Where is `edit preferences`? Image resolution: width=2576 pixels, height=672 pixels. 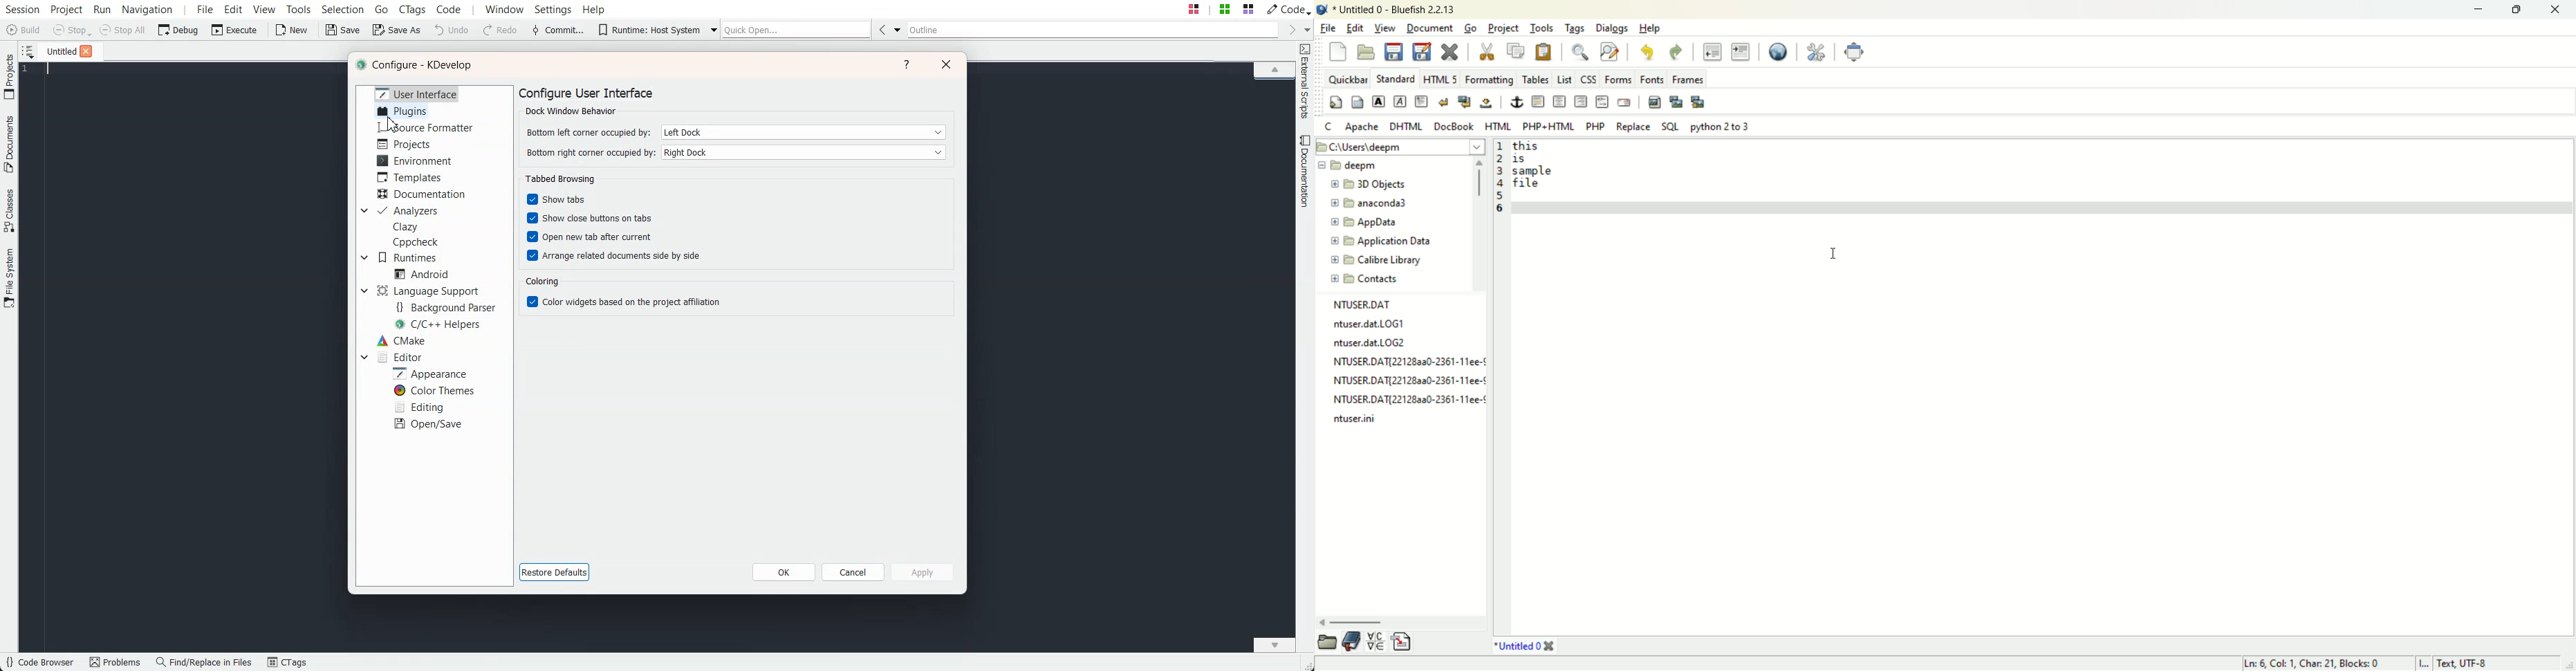 edit preferences is located at coordinates (1820, 52).